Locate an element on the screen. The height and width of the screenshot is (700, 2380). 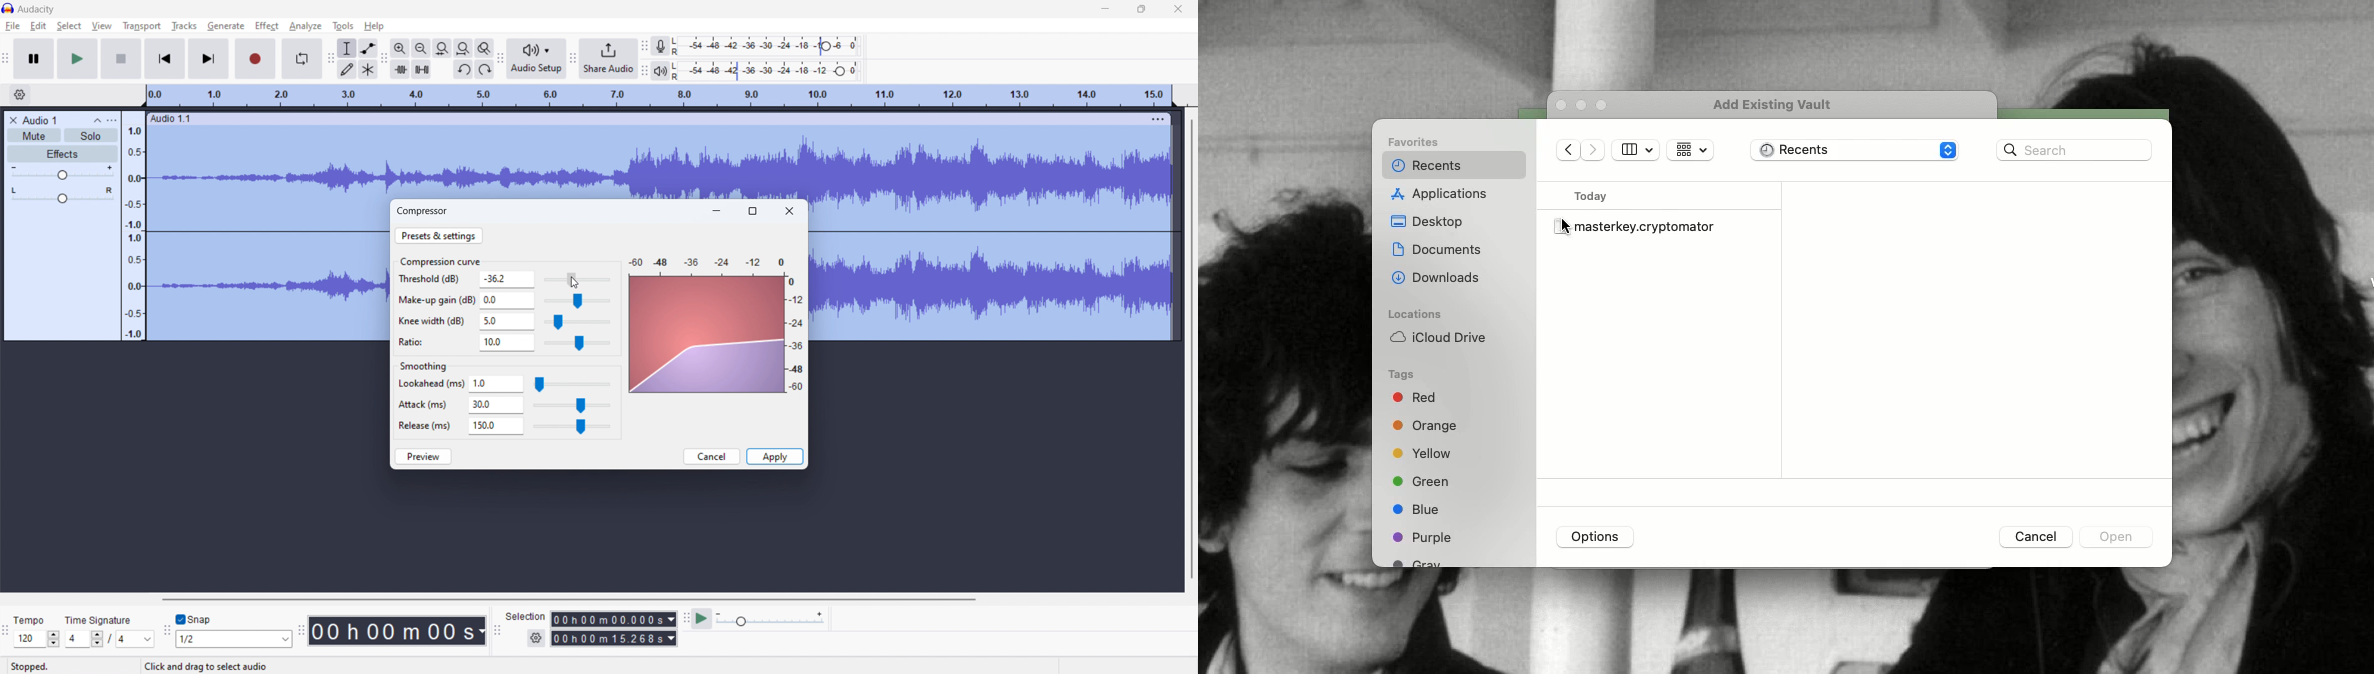
graph updating is located at coordinates (708, 335).